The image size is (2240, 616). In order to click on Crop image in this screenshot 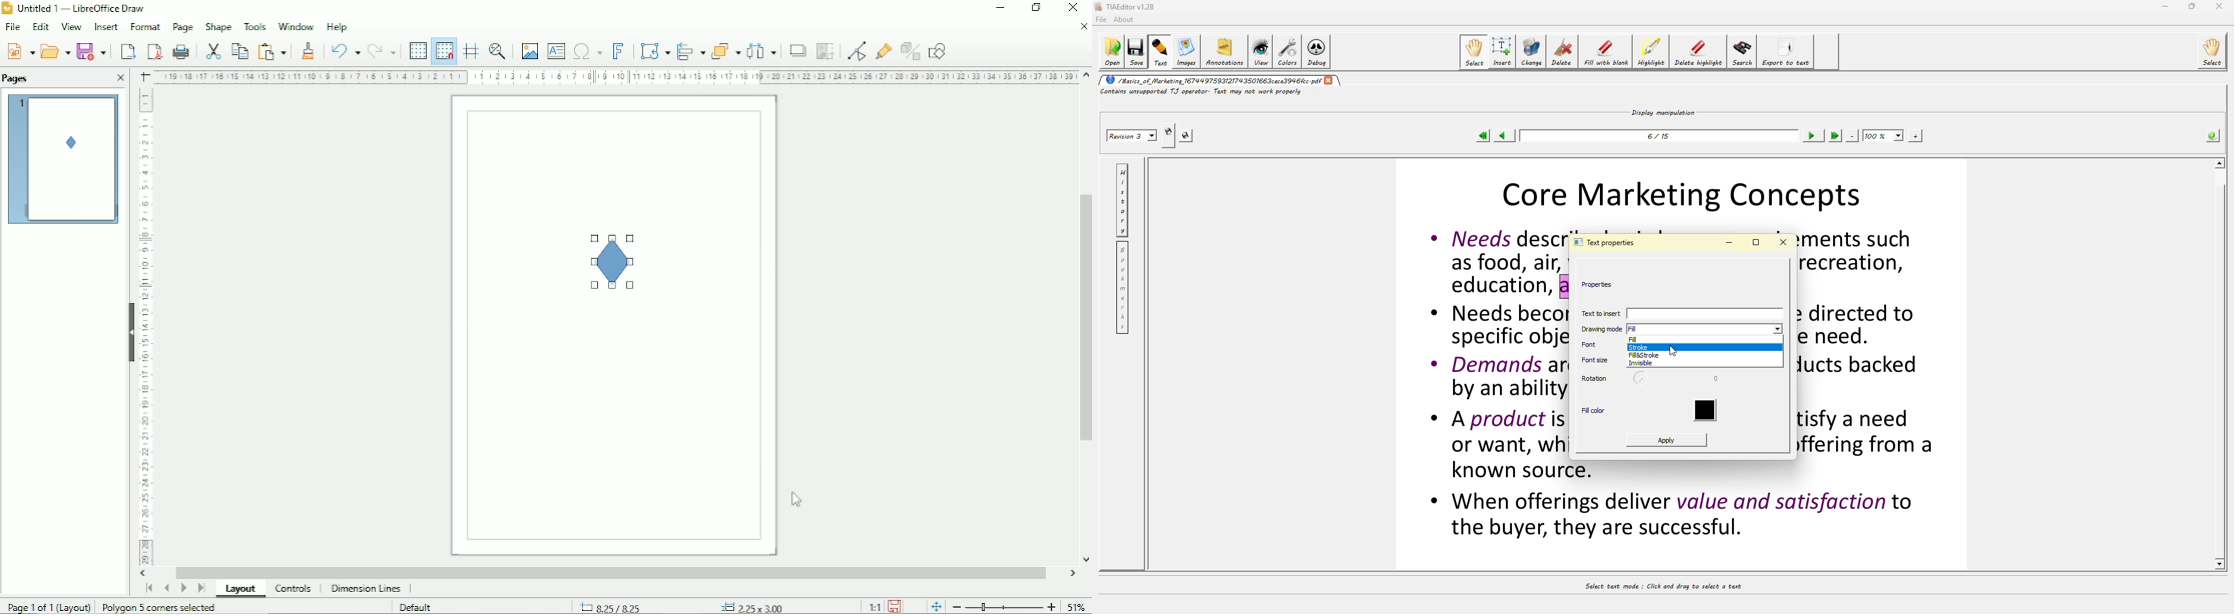, I will do `click(824, 52)`.